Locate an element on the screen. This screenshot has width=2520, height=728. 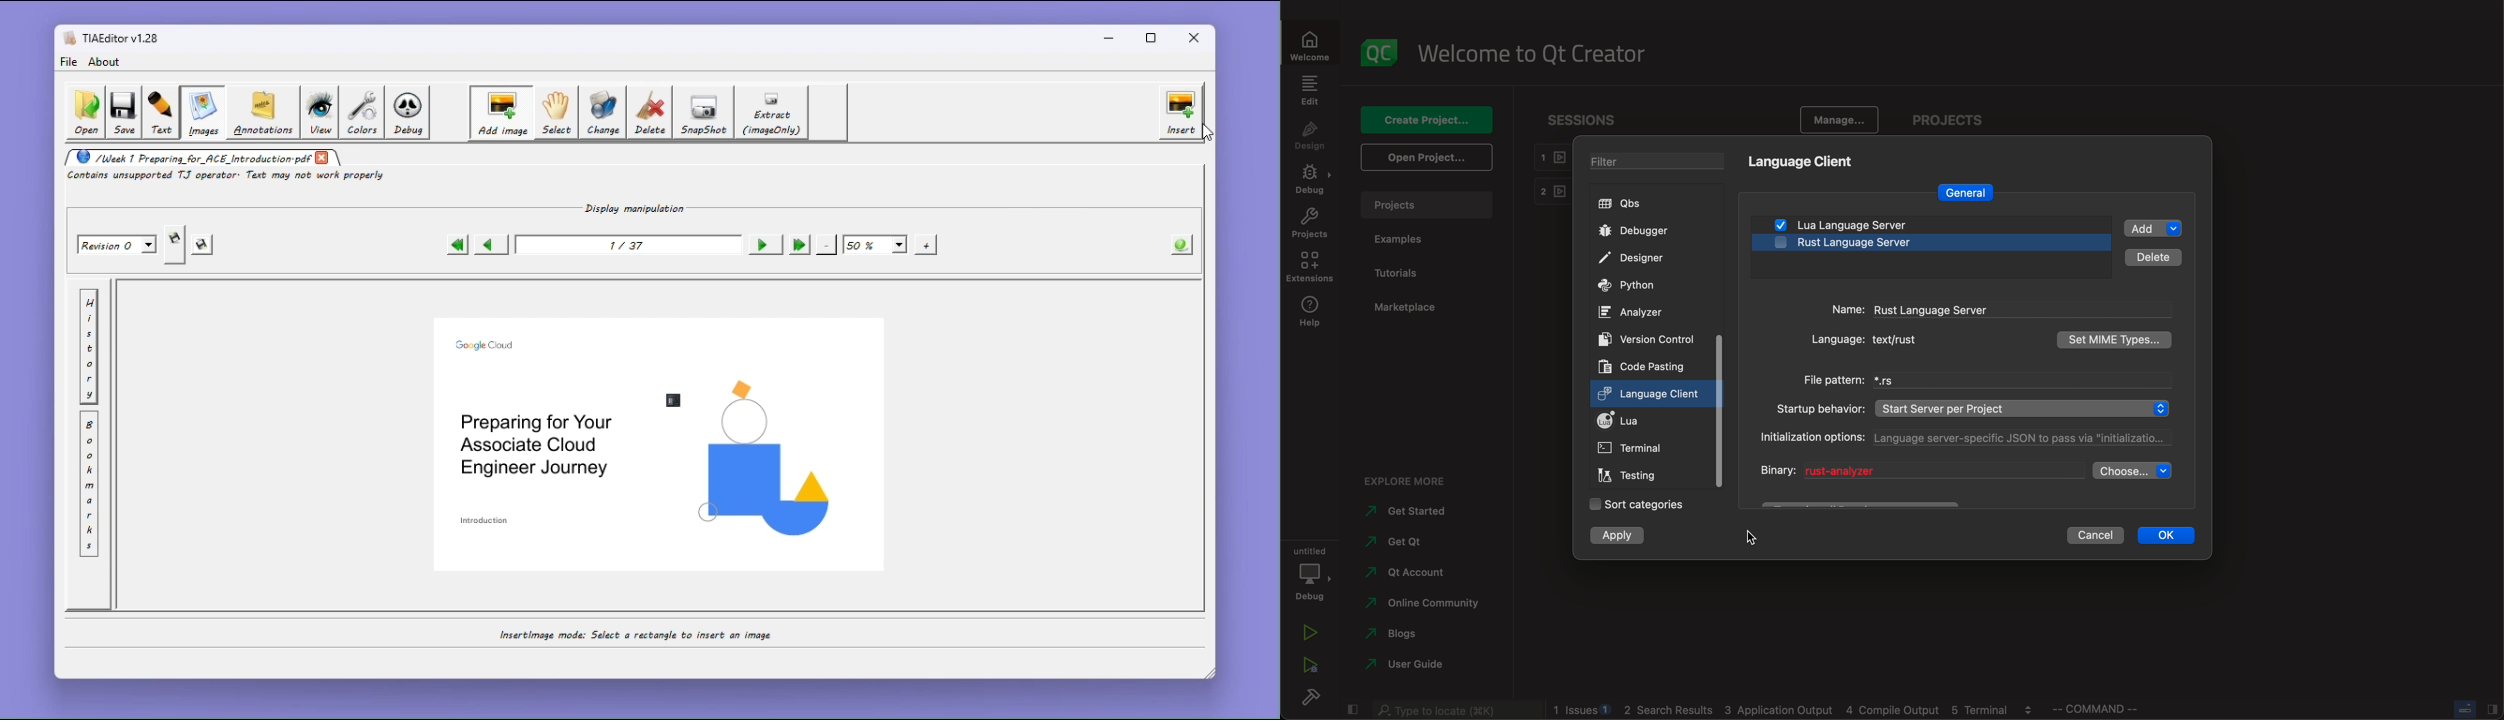
debug is located at coordinates (1311, 180).